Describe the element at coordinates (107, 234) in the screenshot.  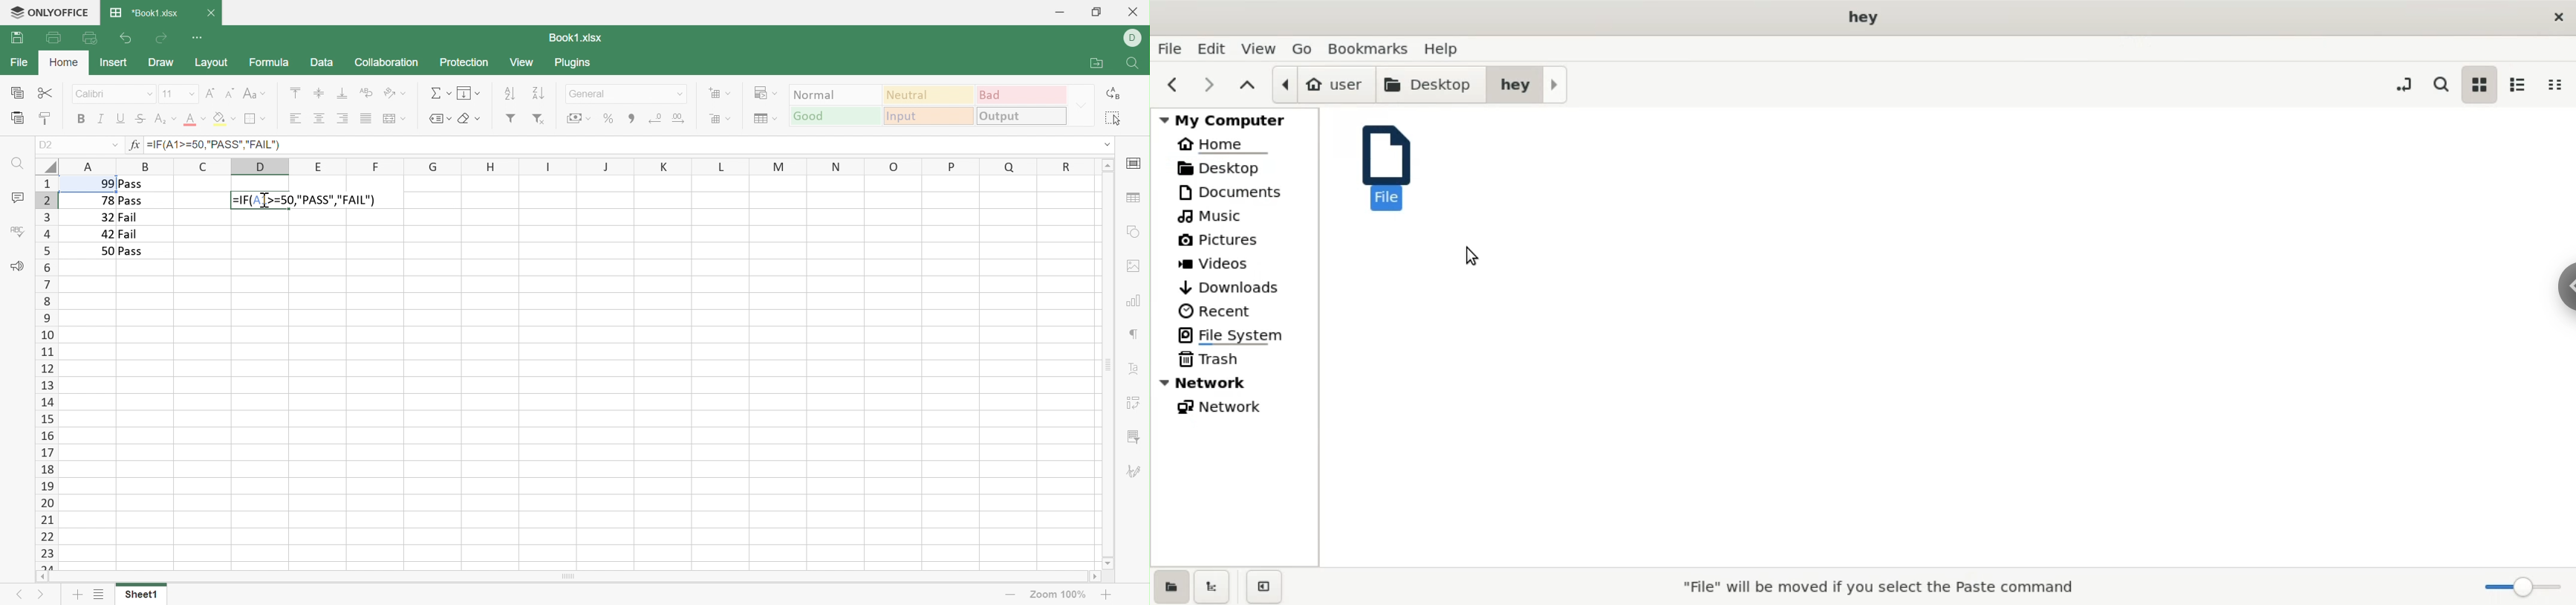
I see `42` at that location.